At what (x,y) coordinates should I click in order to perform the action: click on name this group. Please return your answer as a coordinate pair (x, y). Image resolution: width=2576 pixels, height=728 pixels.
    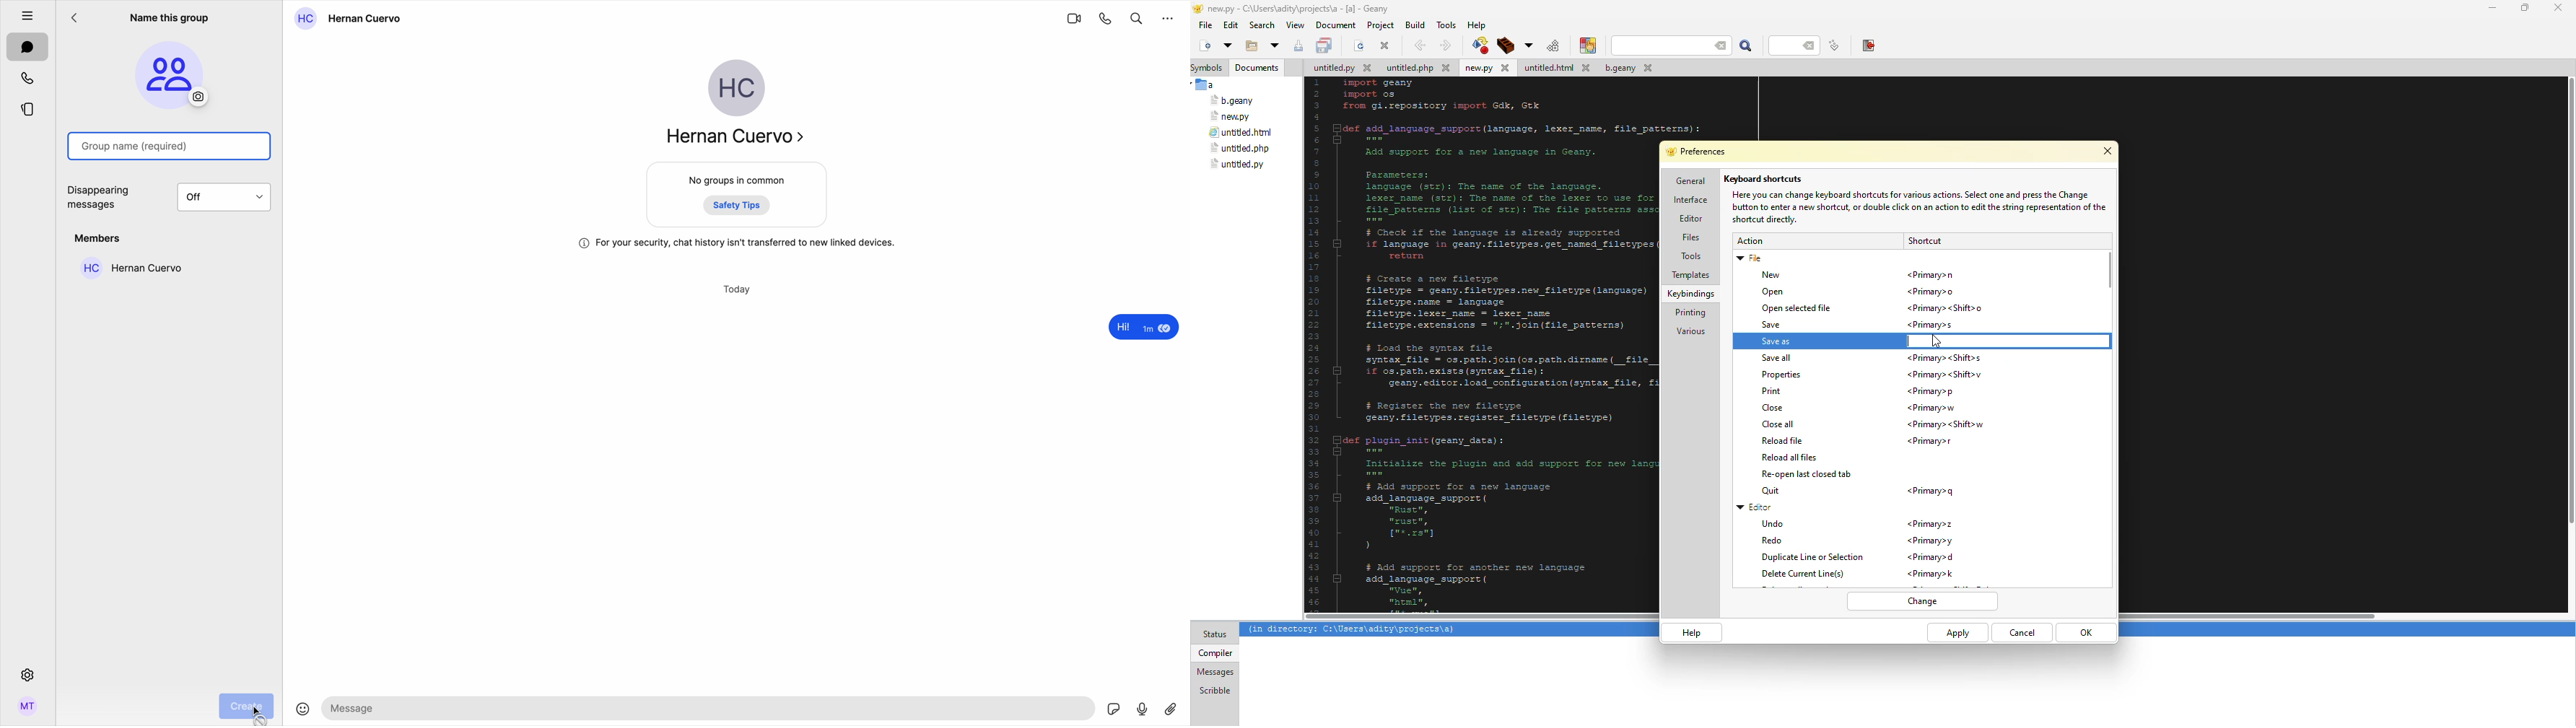
    Looking at the image, I should click on (169, 16).